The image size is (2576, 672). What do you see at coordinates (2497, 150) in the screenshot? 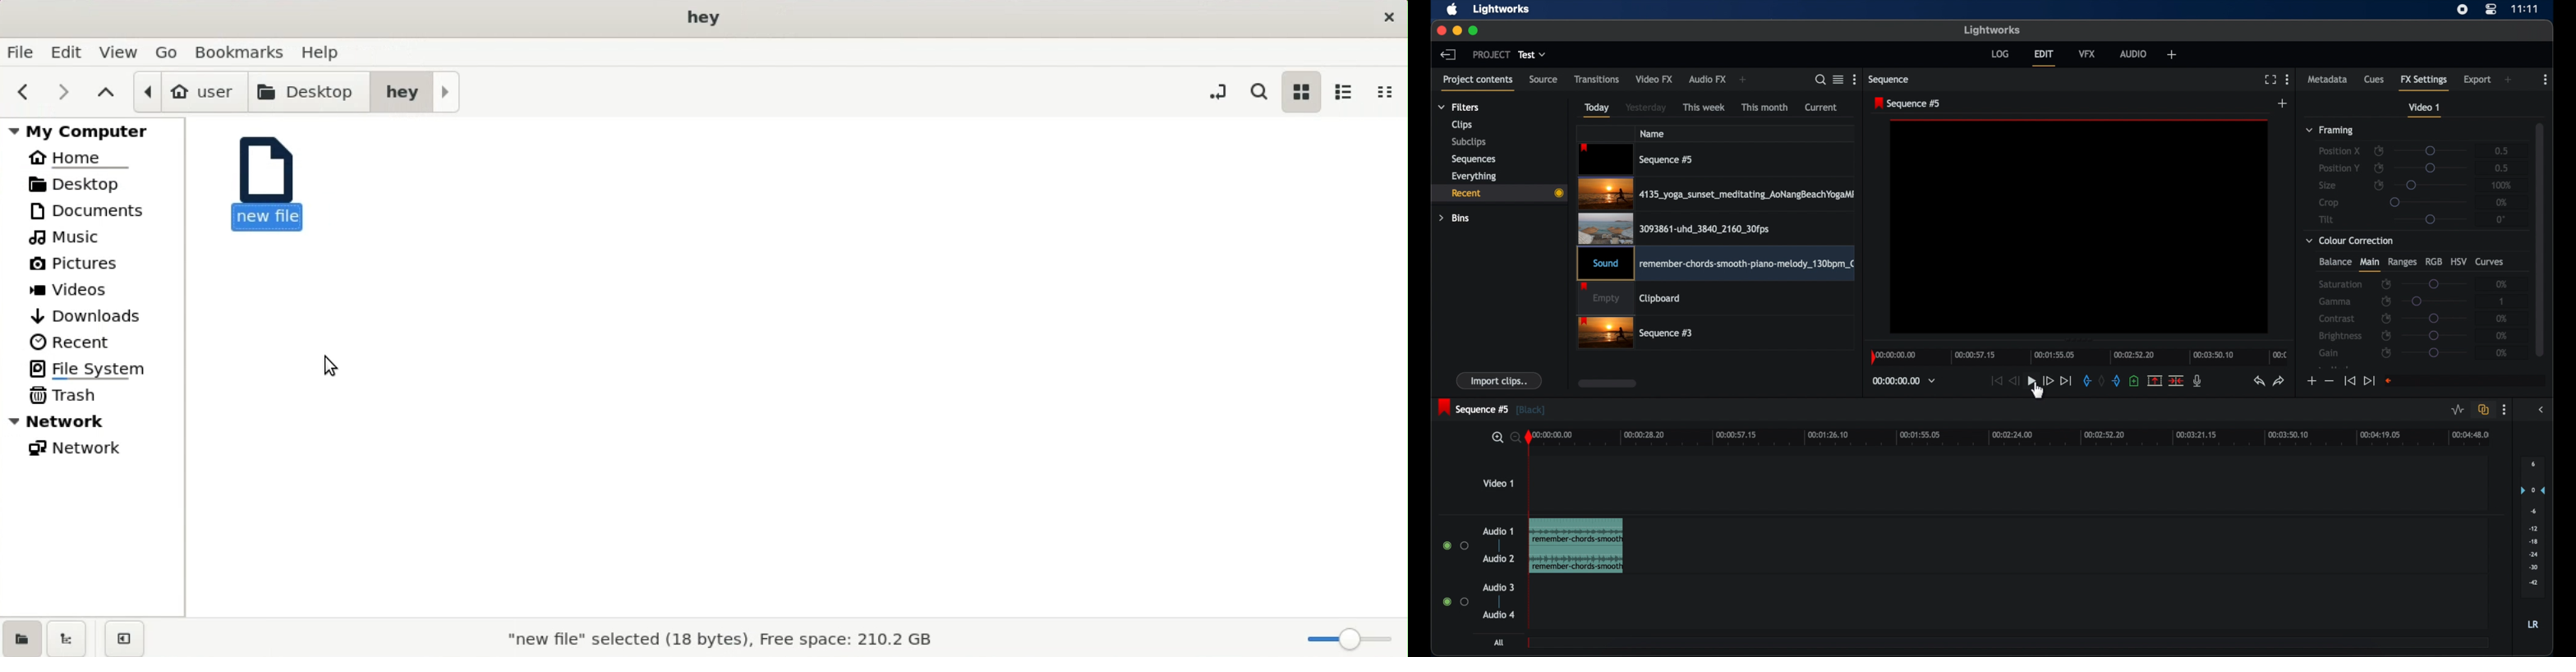
I see `0.5` at bounding box center [2497, 150].